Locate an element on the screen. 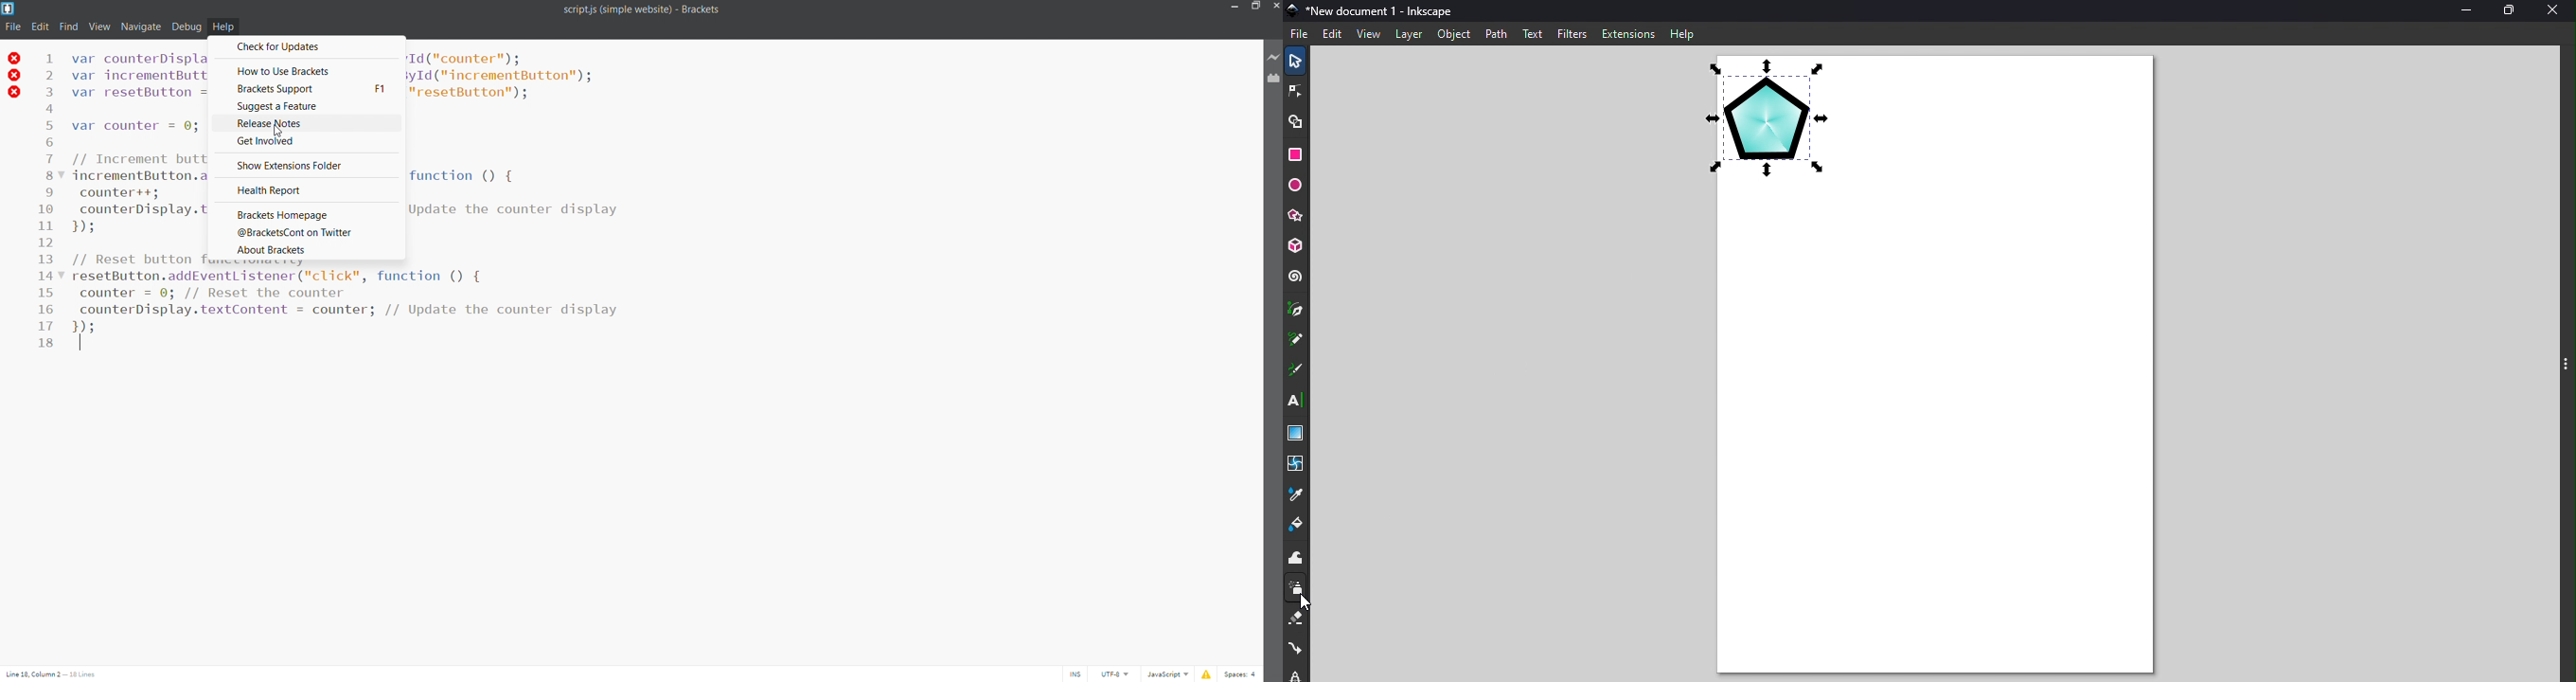 The image size is (2576, 700). View is located at coordinates (1366, 34).